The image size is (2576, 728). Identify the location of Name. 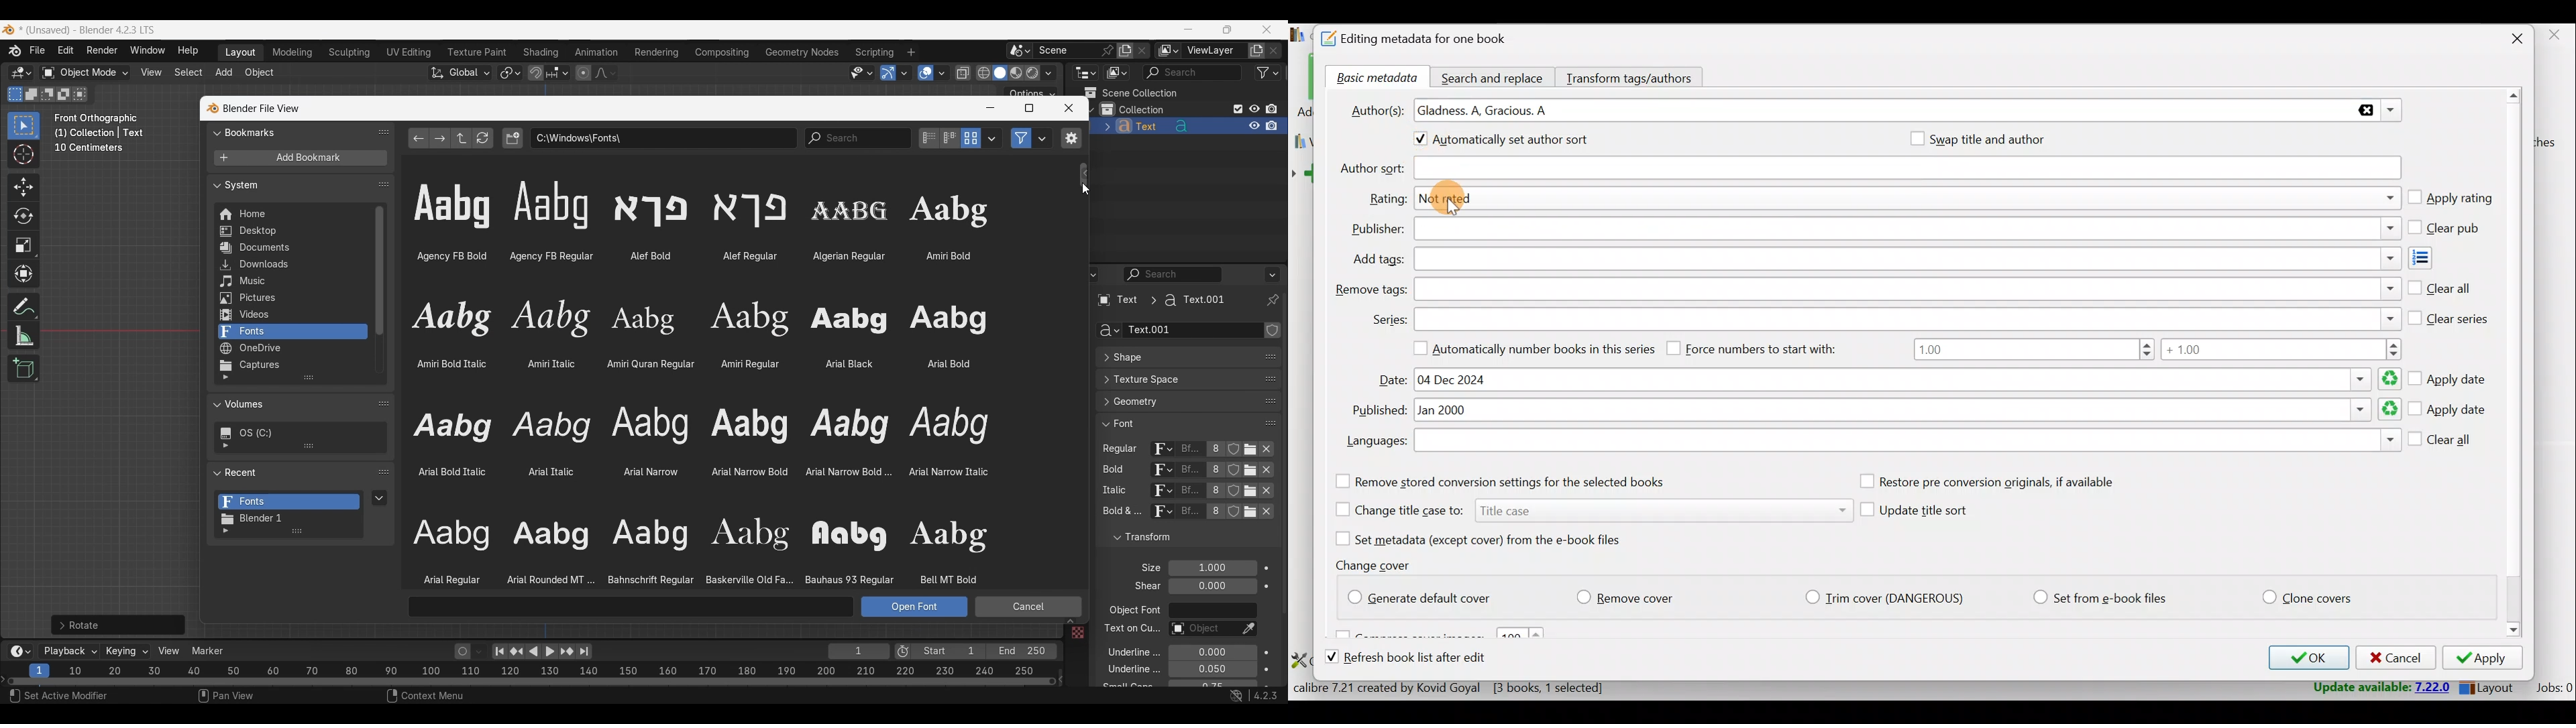
(1192, 330).